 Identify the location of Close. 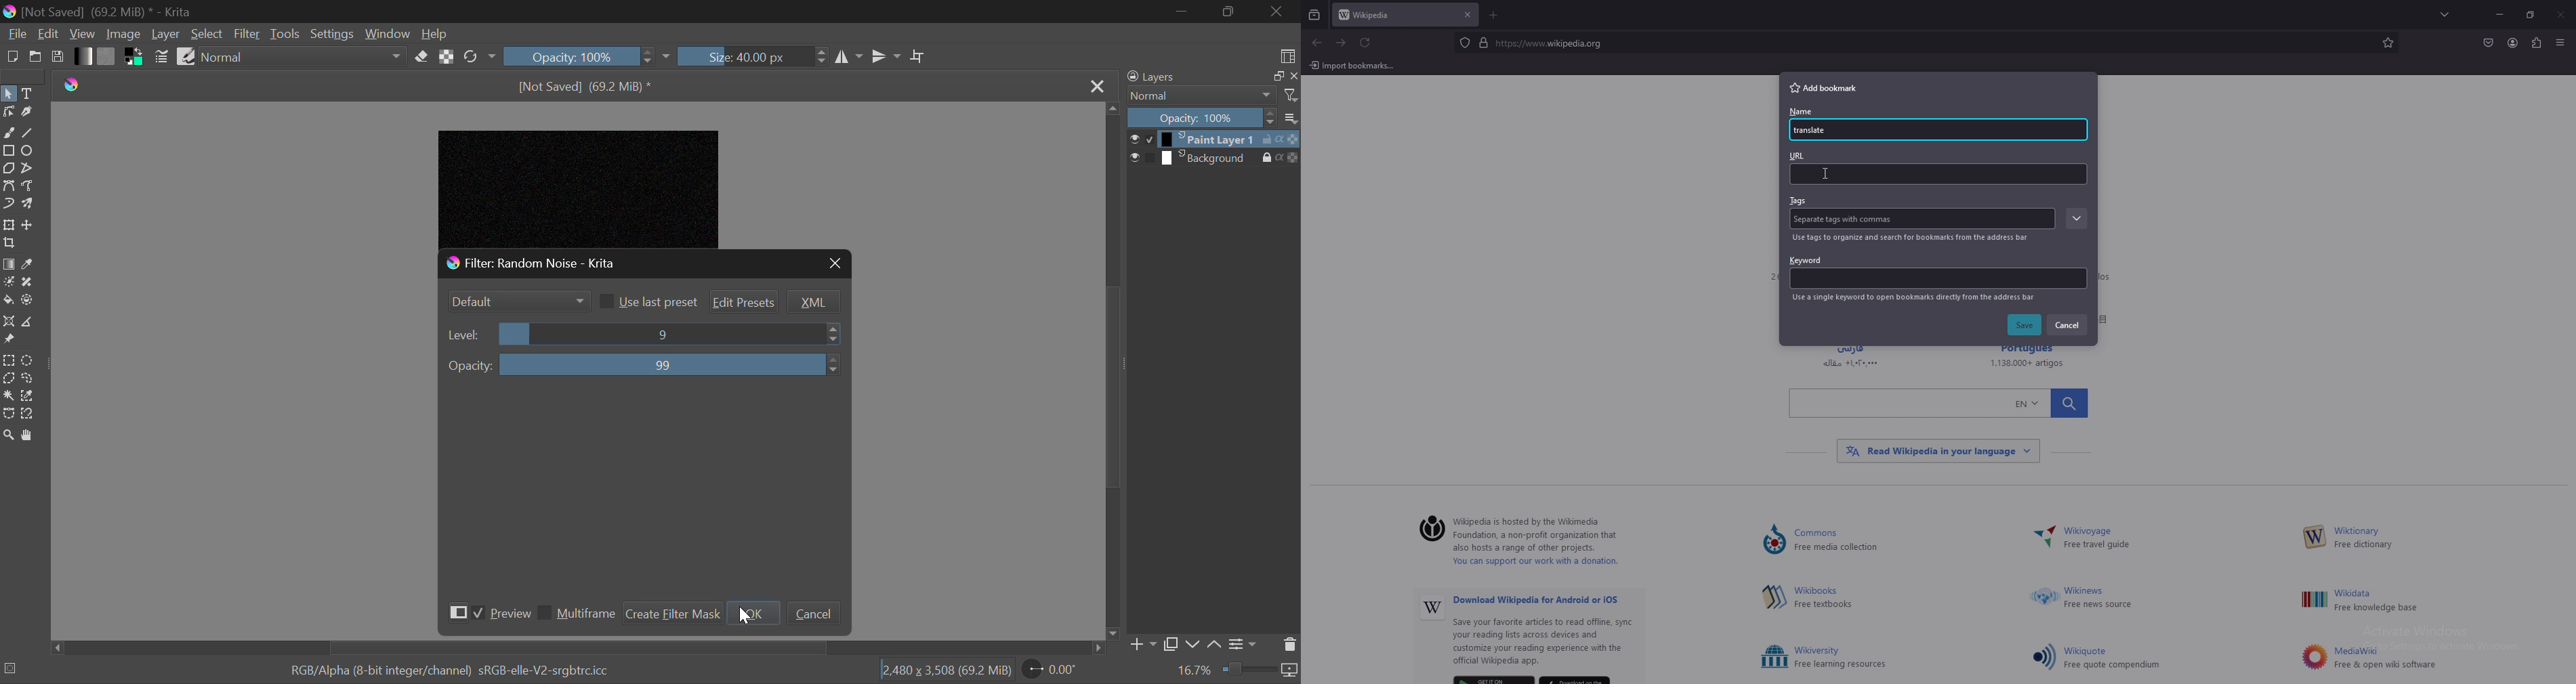
(1277, 11).